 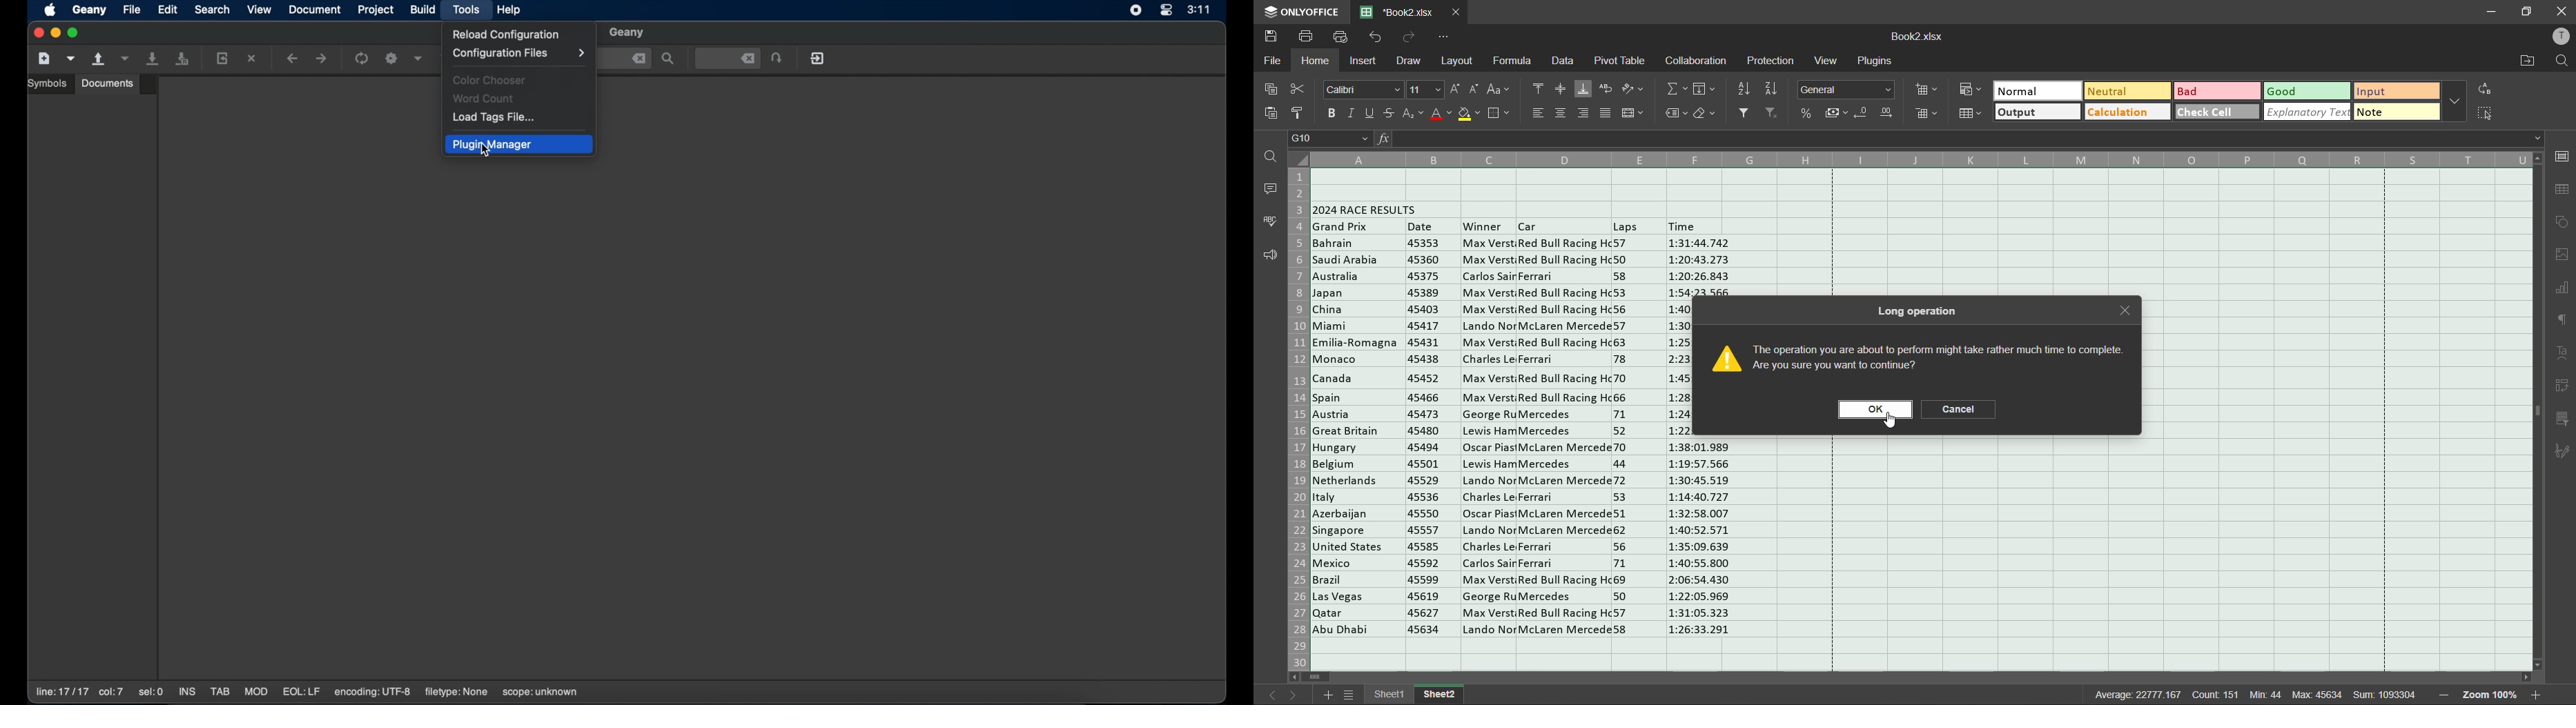 I want to click on text, so click(x=2562, y=354).